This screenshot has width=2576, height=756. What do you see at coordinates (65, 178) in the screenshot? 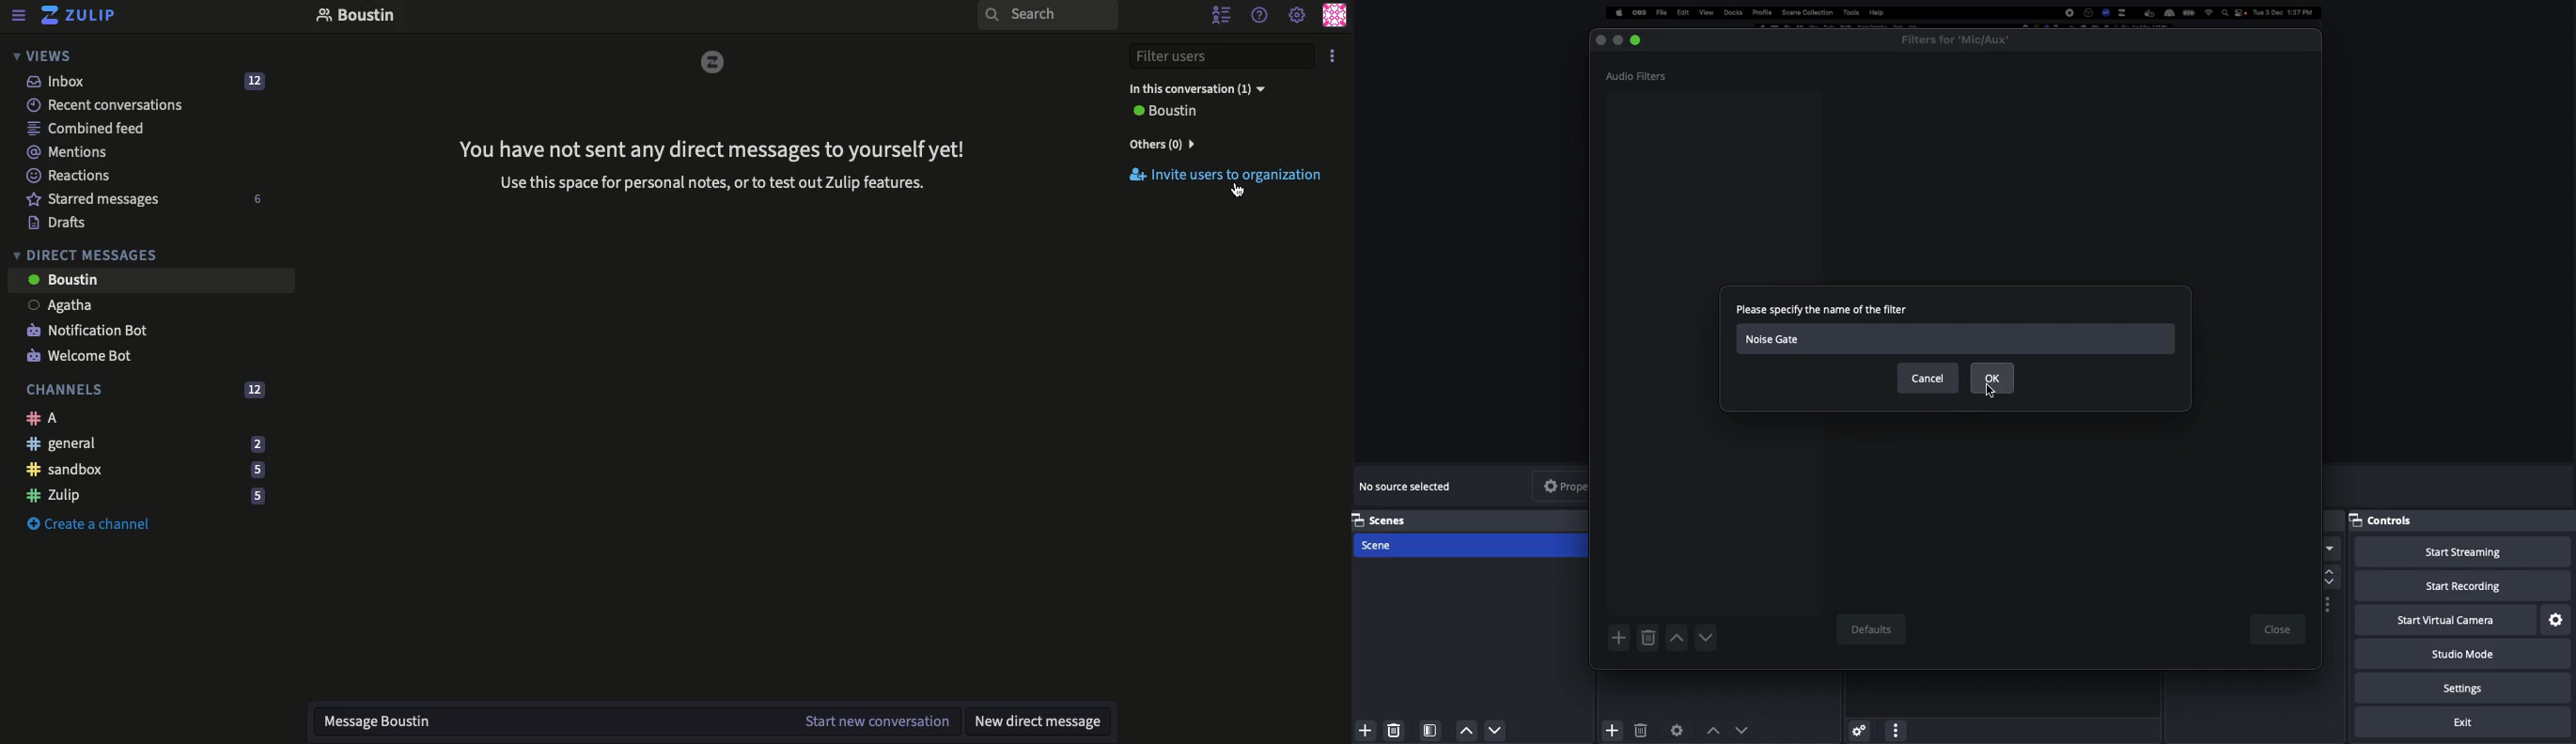
I see `Reactions` at bounding box center [65, 178].